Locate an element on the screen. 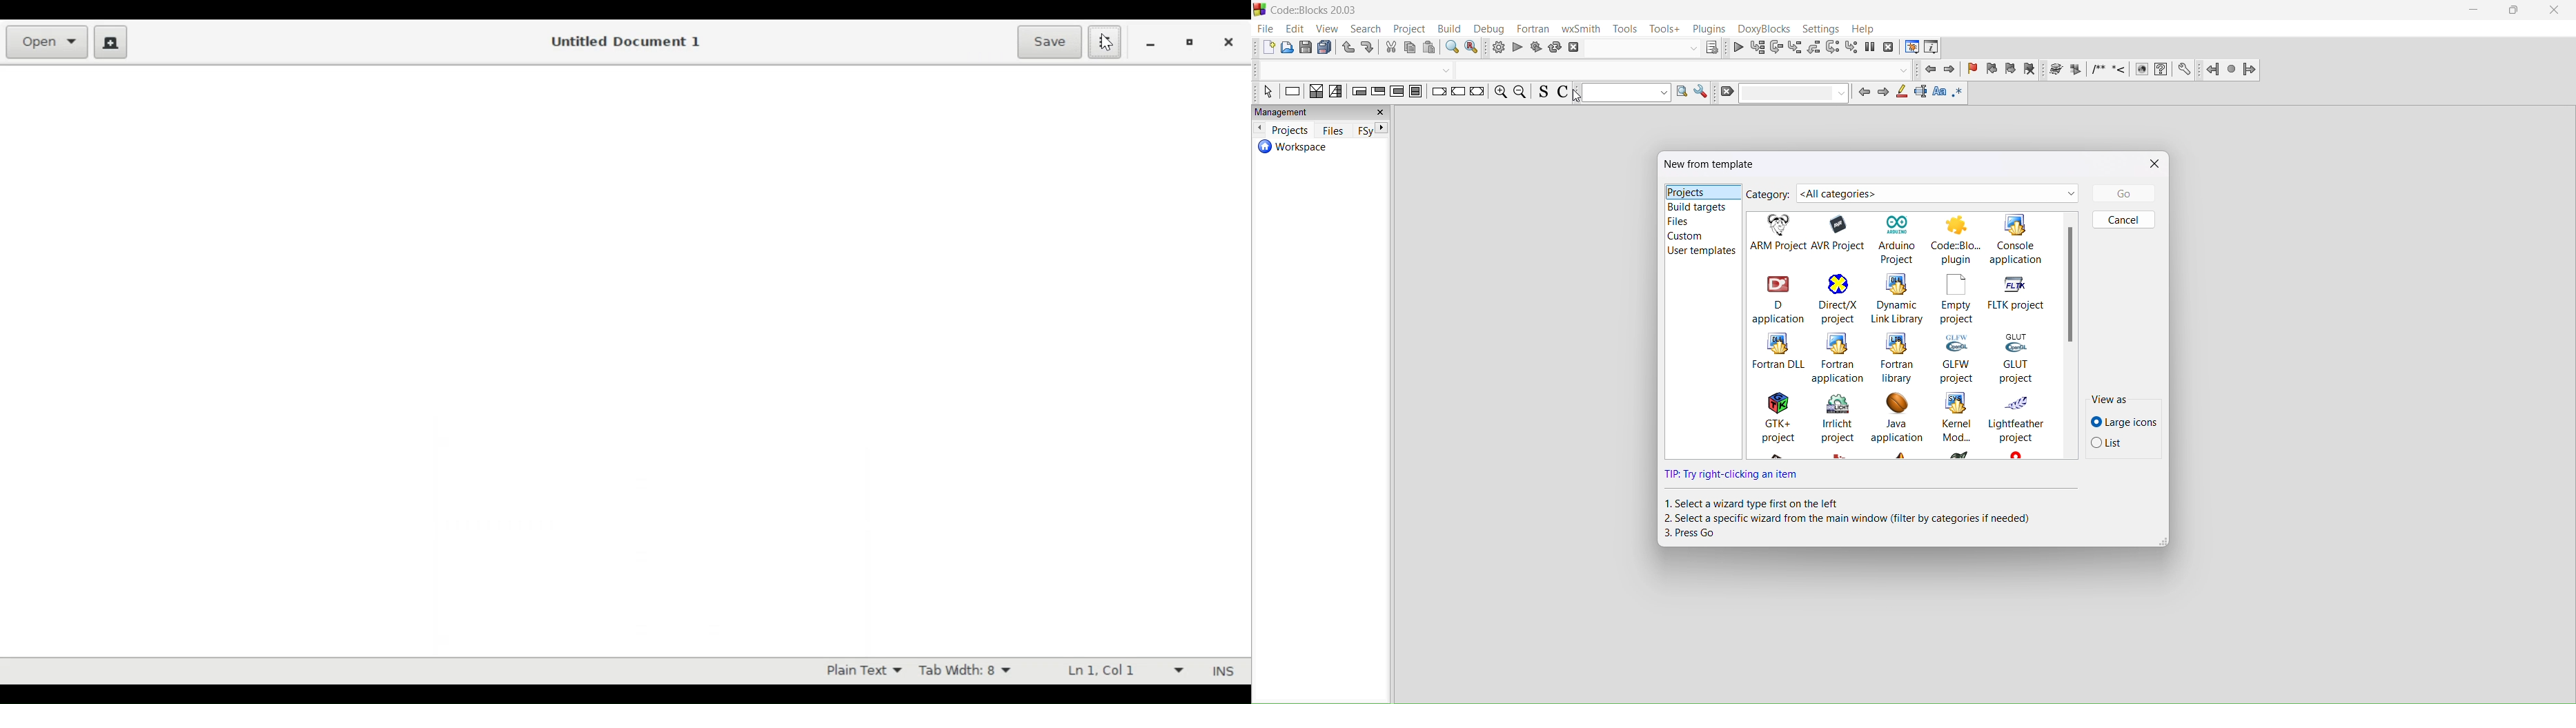 Image resolution: width=2576 pixels, height=728 pixels. instructions is located at coordinates (1292, 92).